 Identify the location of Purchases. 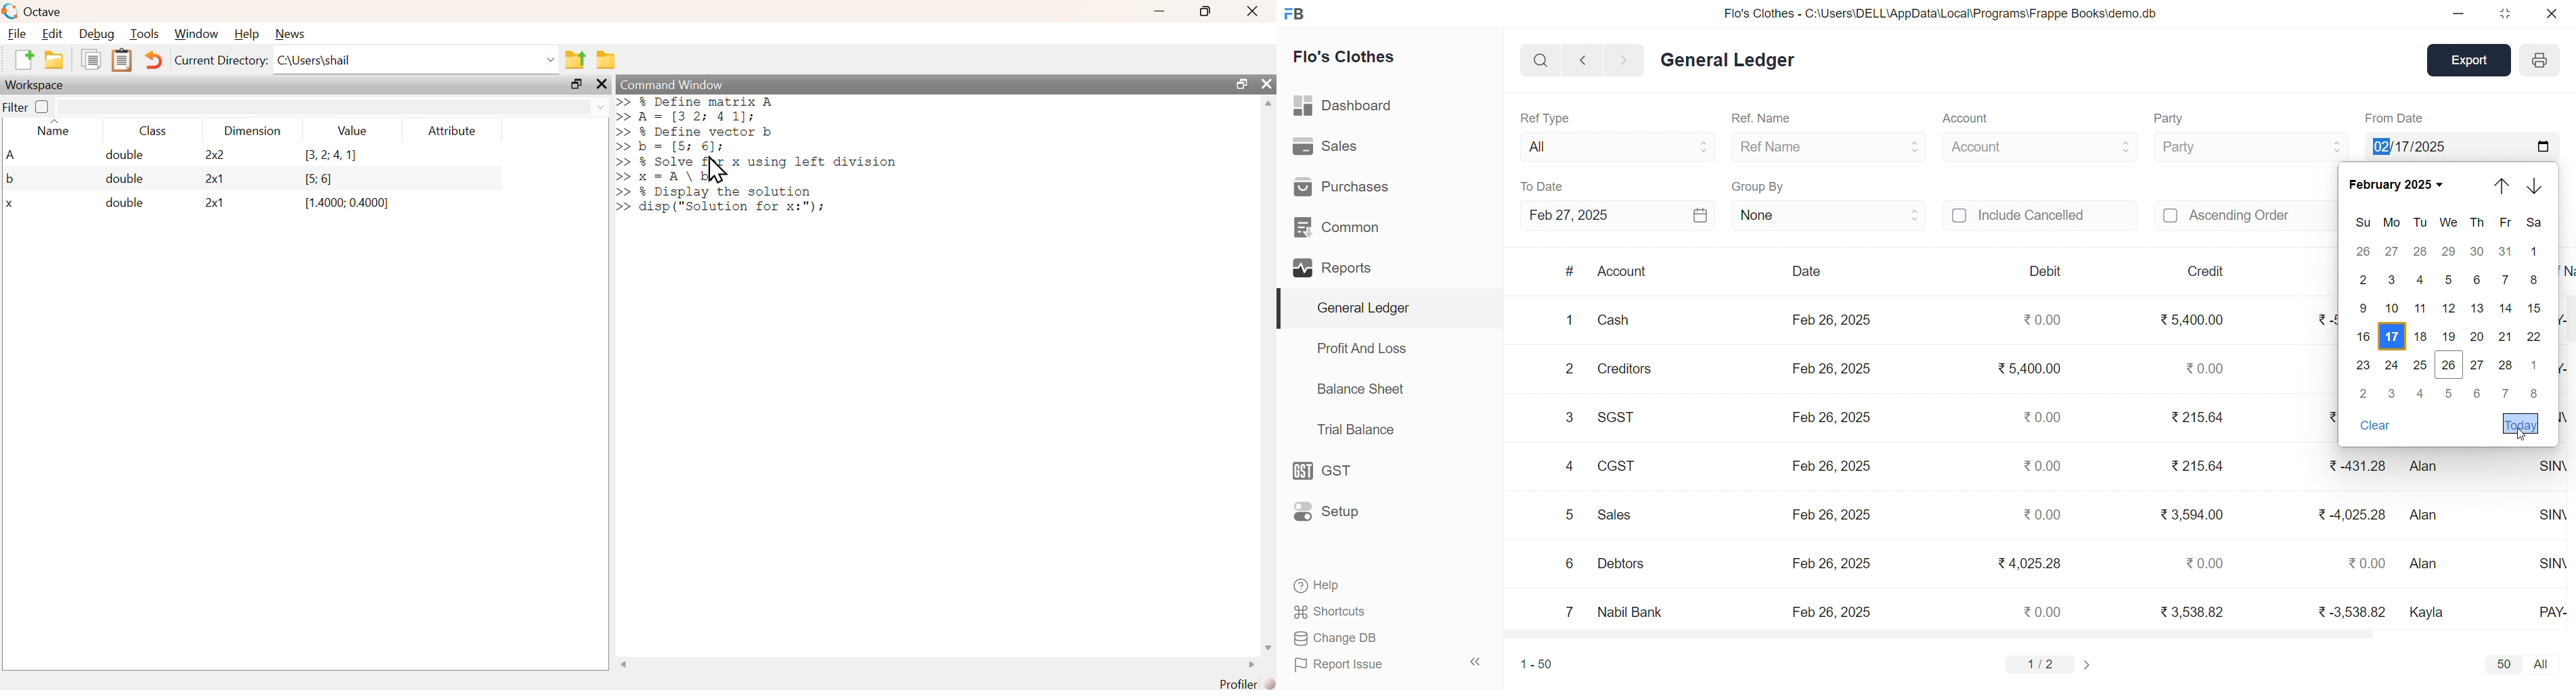
(1349, 186).